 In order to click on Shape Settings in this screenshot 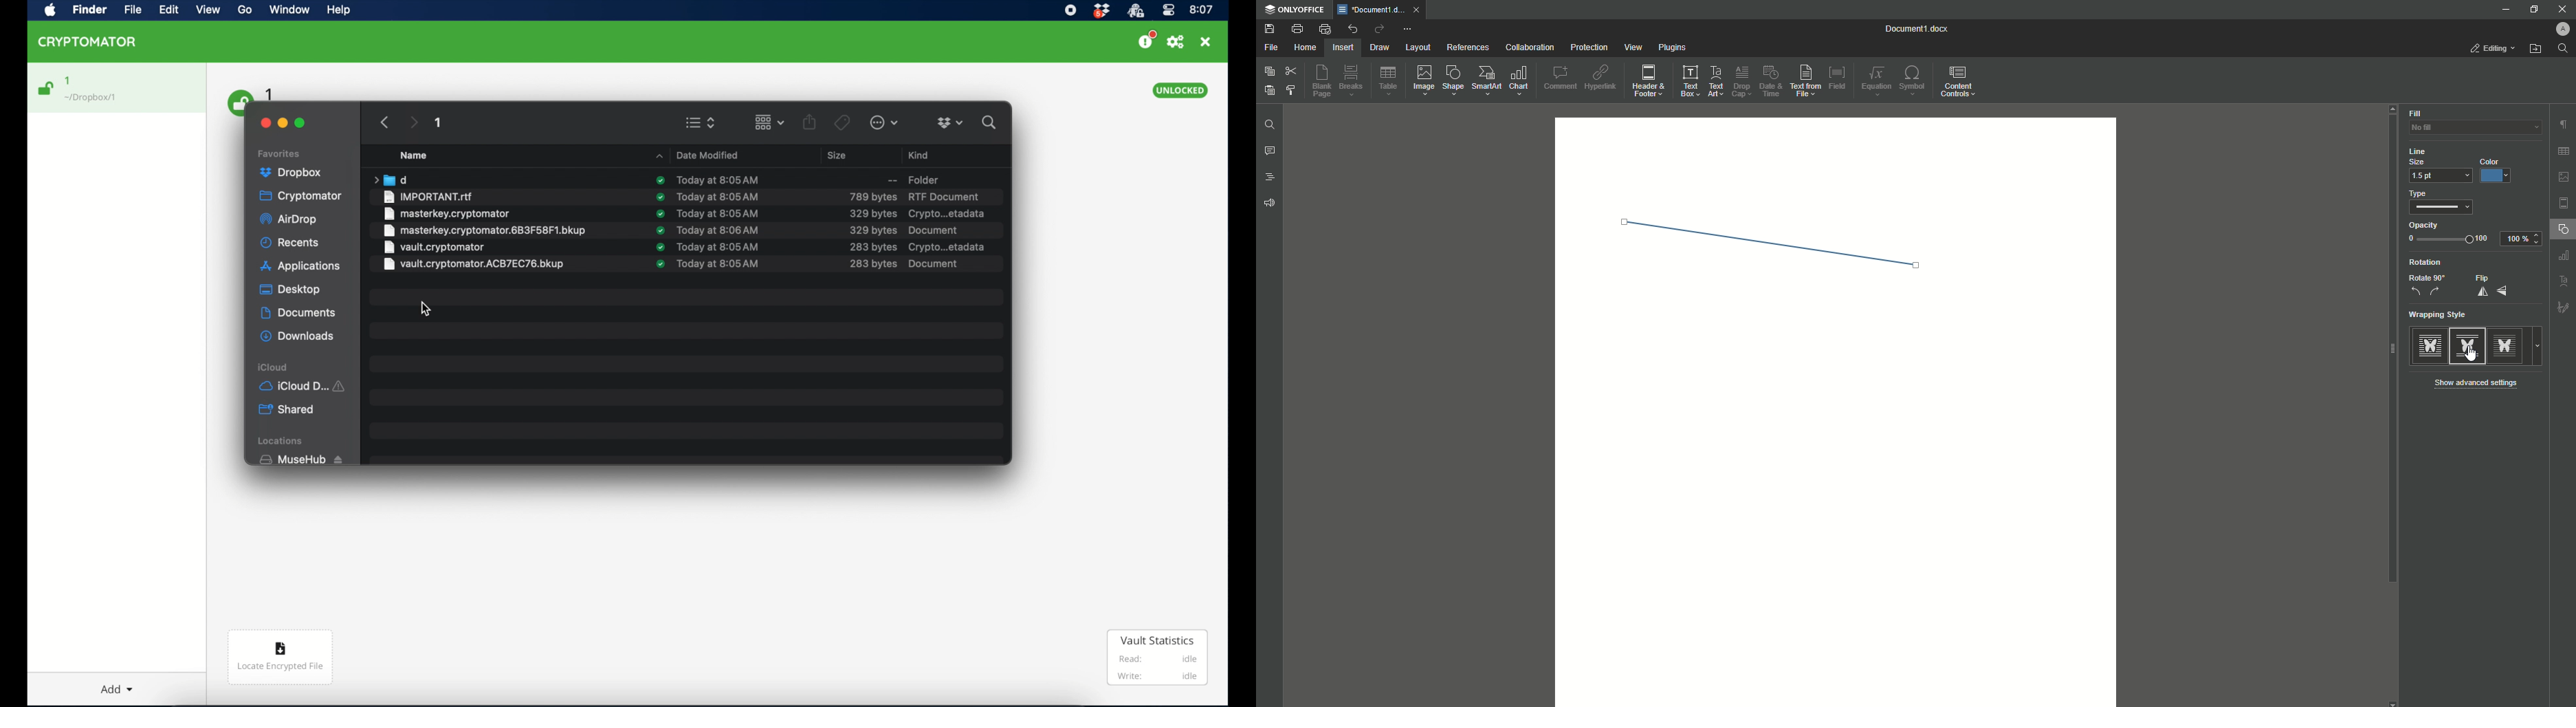, I will do `click(2562, 231)`.